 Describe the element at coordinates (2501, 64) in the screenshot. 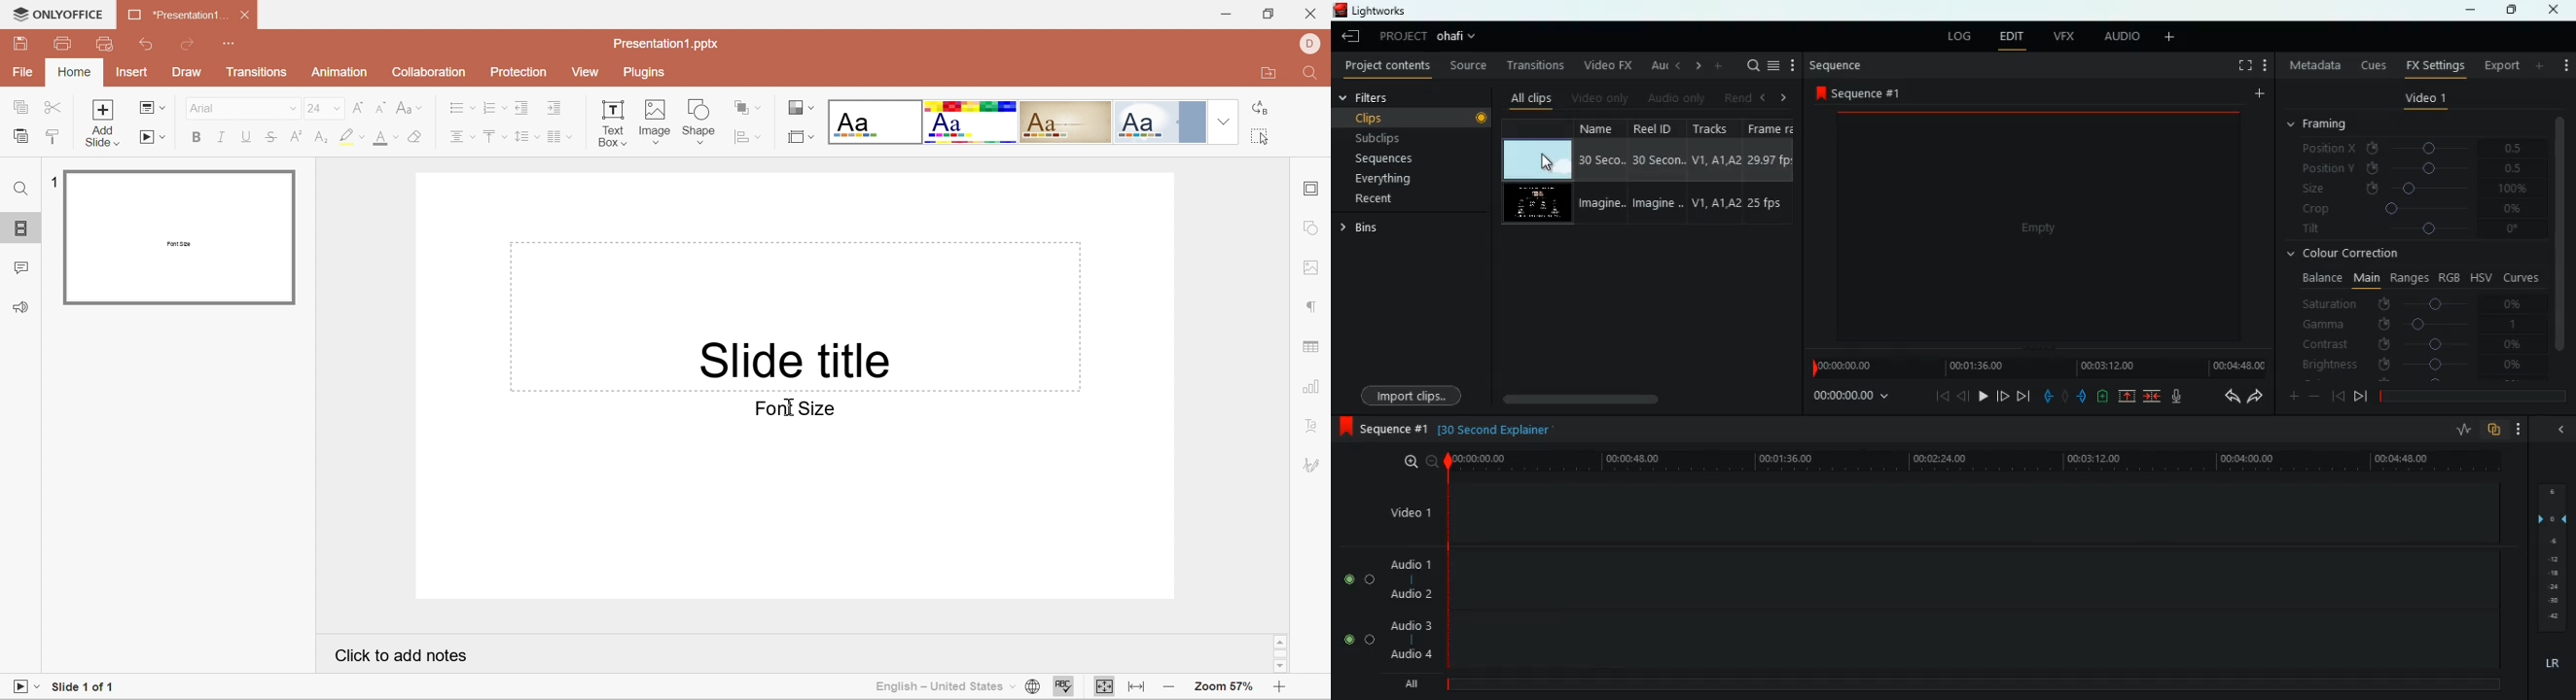

I see `export` at that location.